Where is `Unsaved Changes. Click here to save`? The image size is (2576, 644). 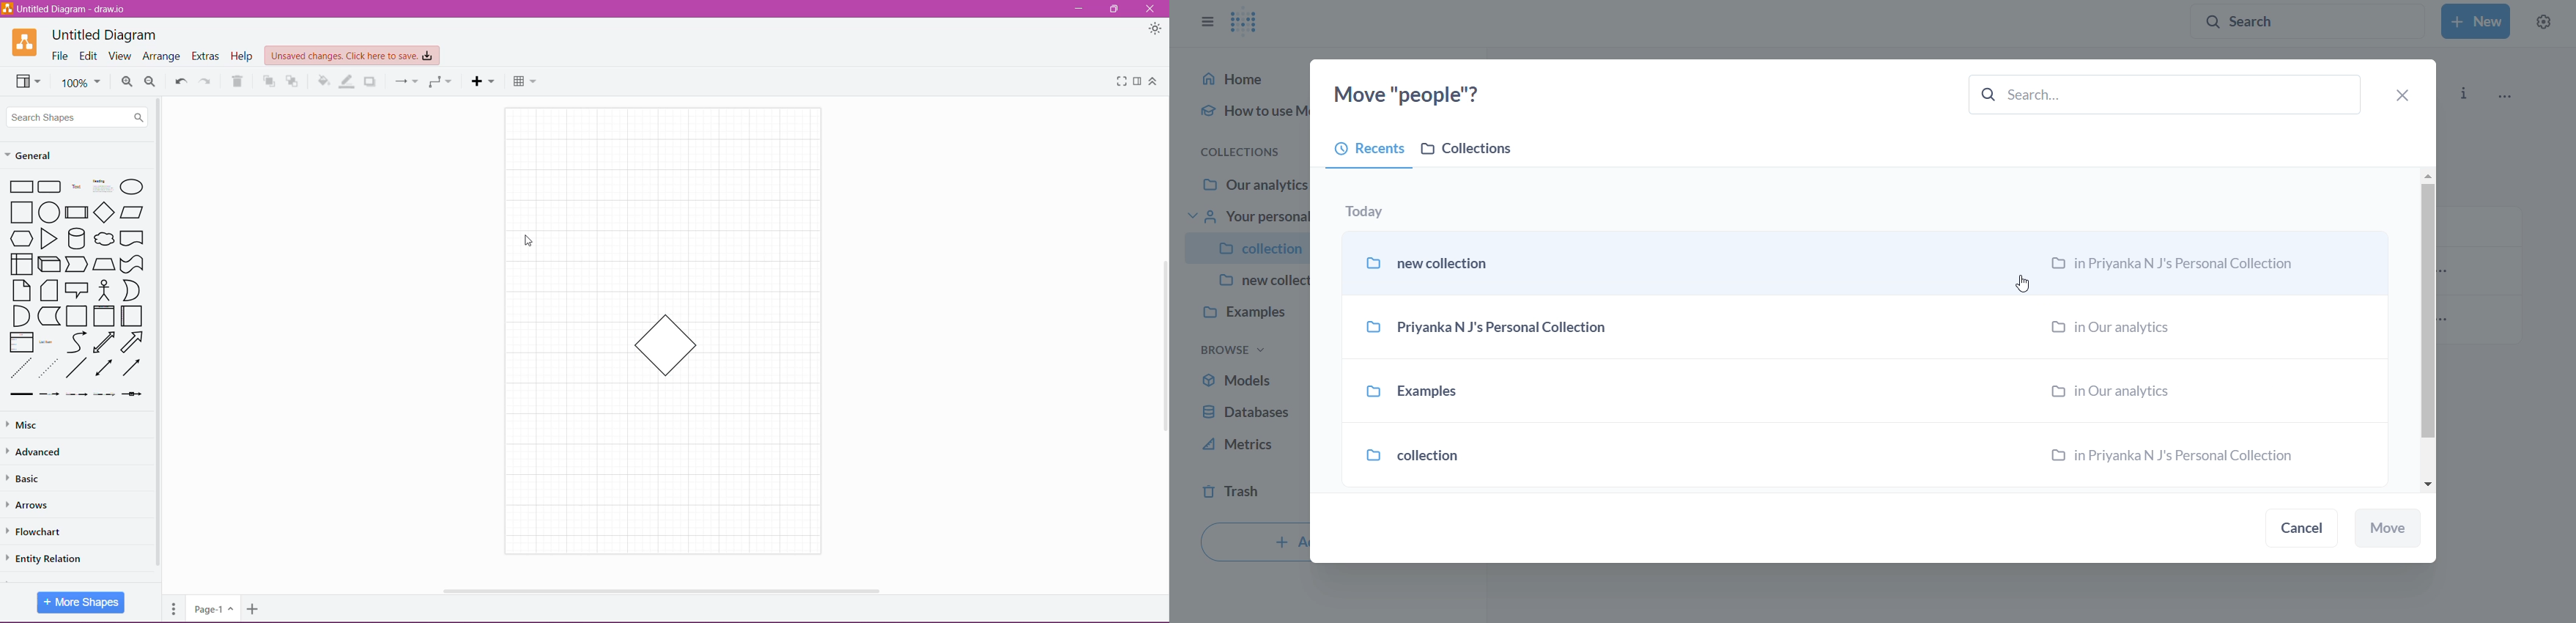 Unsaved Changes. Click here to save is located at coordinates (352, 56).